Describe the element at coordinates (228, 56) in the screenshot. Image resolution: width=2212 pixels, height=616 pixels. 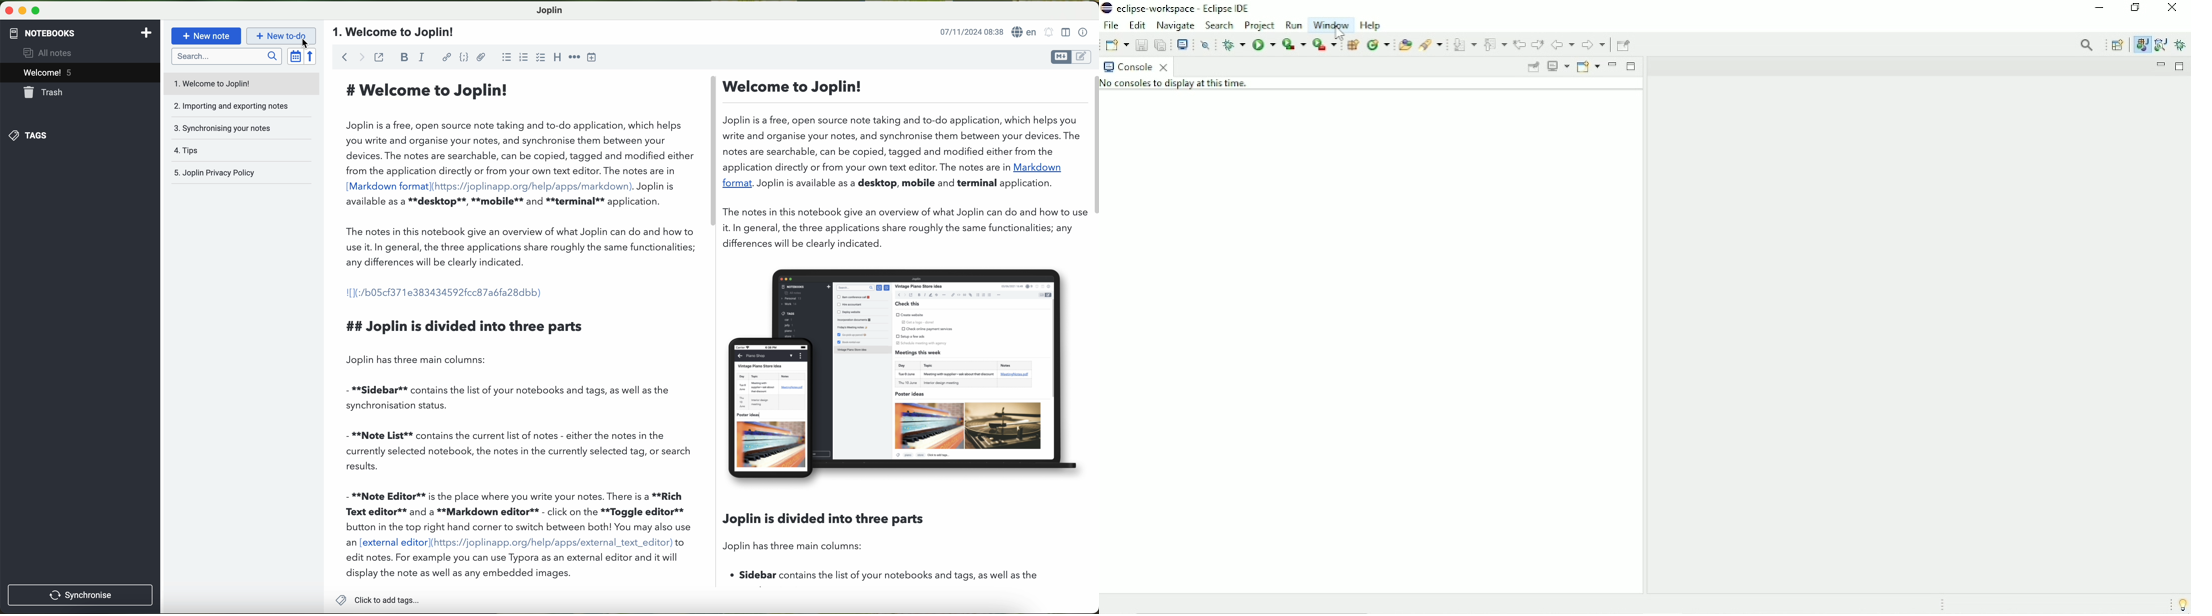
I see `search bar` at that location.